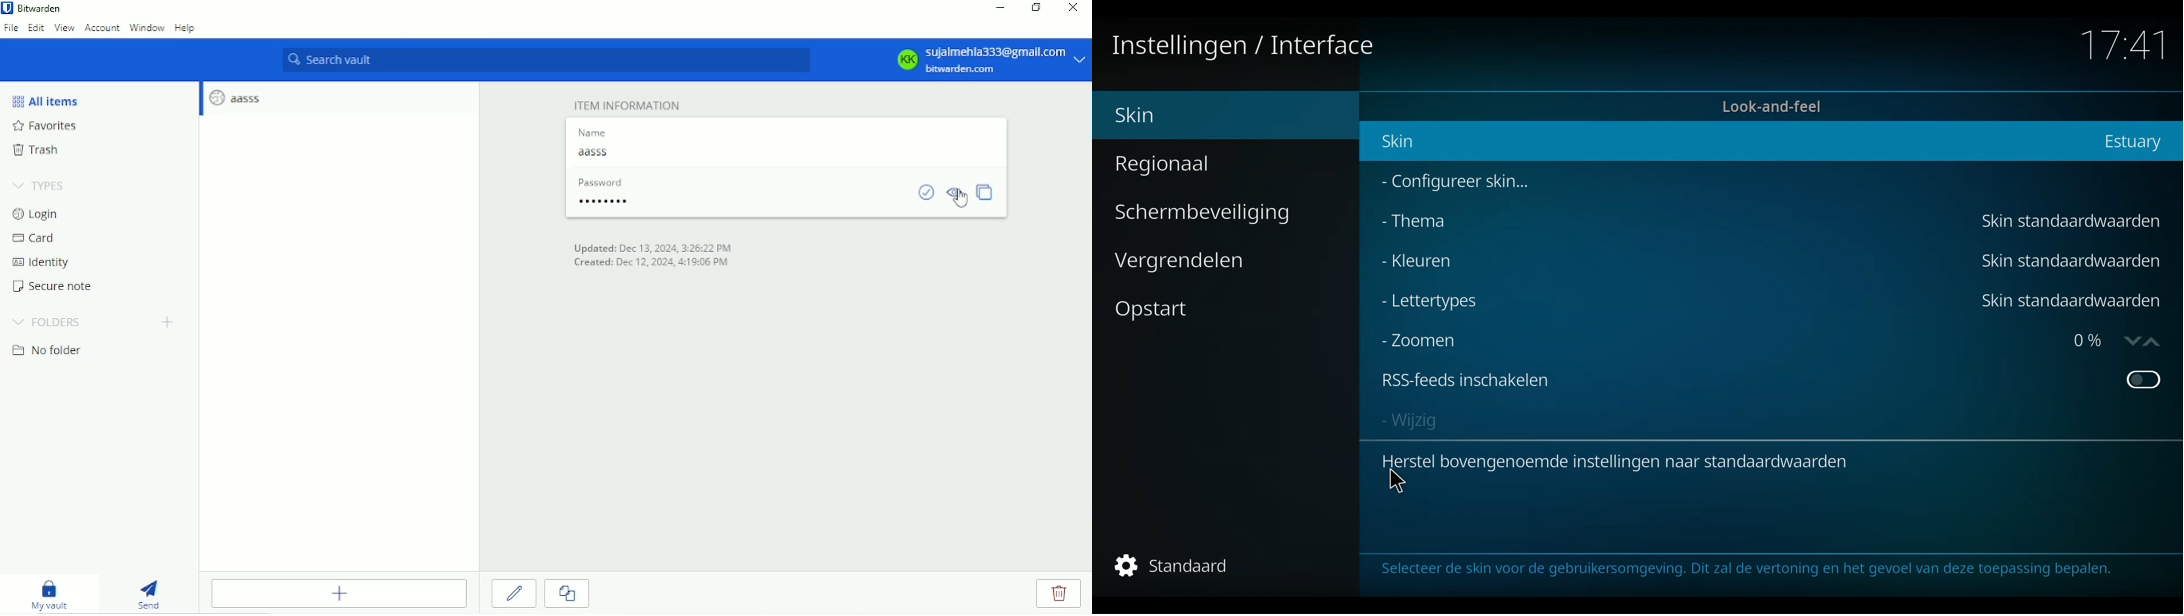 This screenshot has height=616, width=2184. What do you see at coordinates (44, 264) in the screenshot?
I see `Identity` at bounding box center [44, 264].